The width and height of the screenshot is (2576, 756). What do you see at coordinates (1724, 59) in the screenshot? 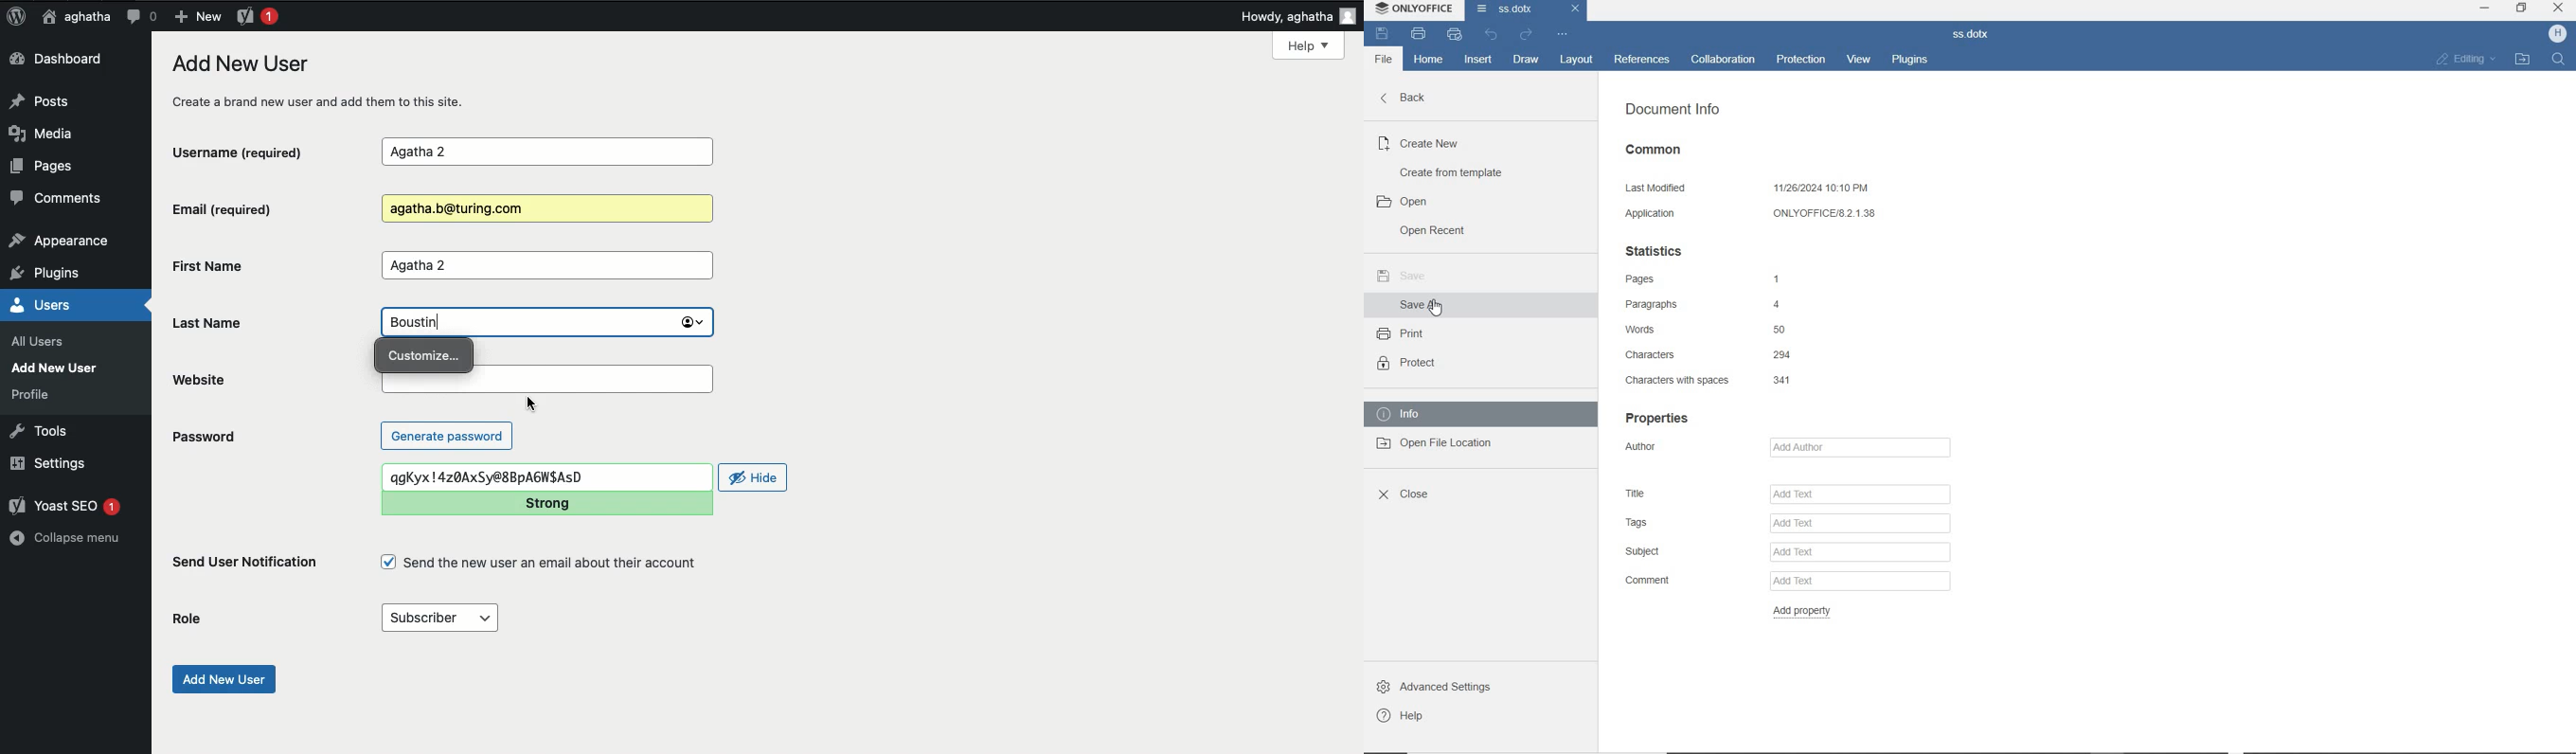
I see `COLLABORATION` at bounding box center [1724, 59].